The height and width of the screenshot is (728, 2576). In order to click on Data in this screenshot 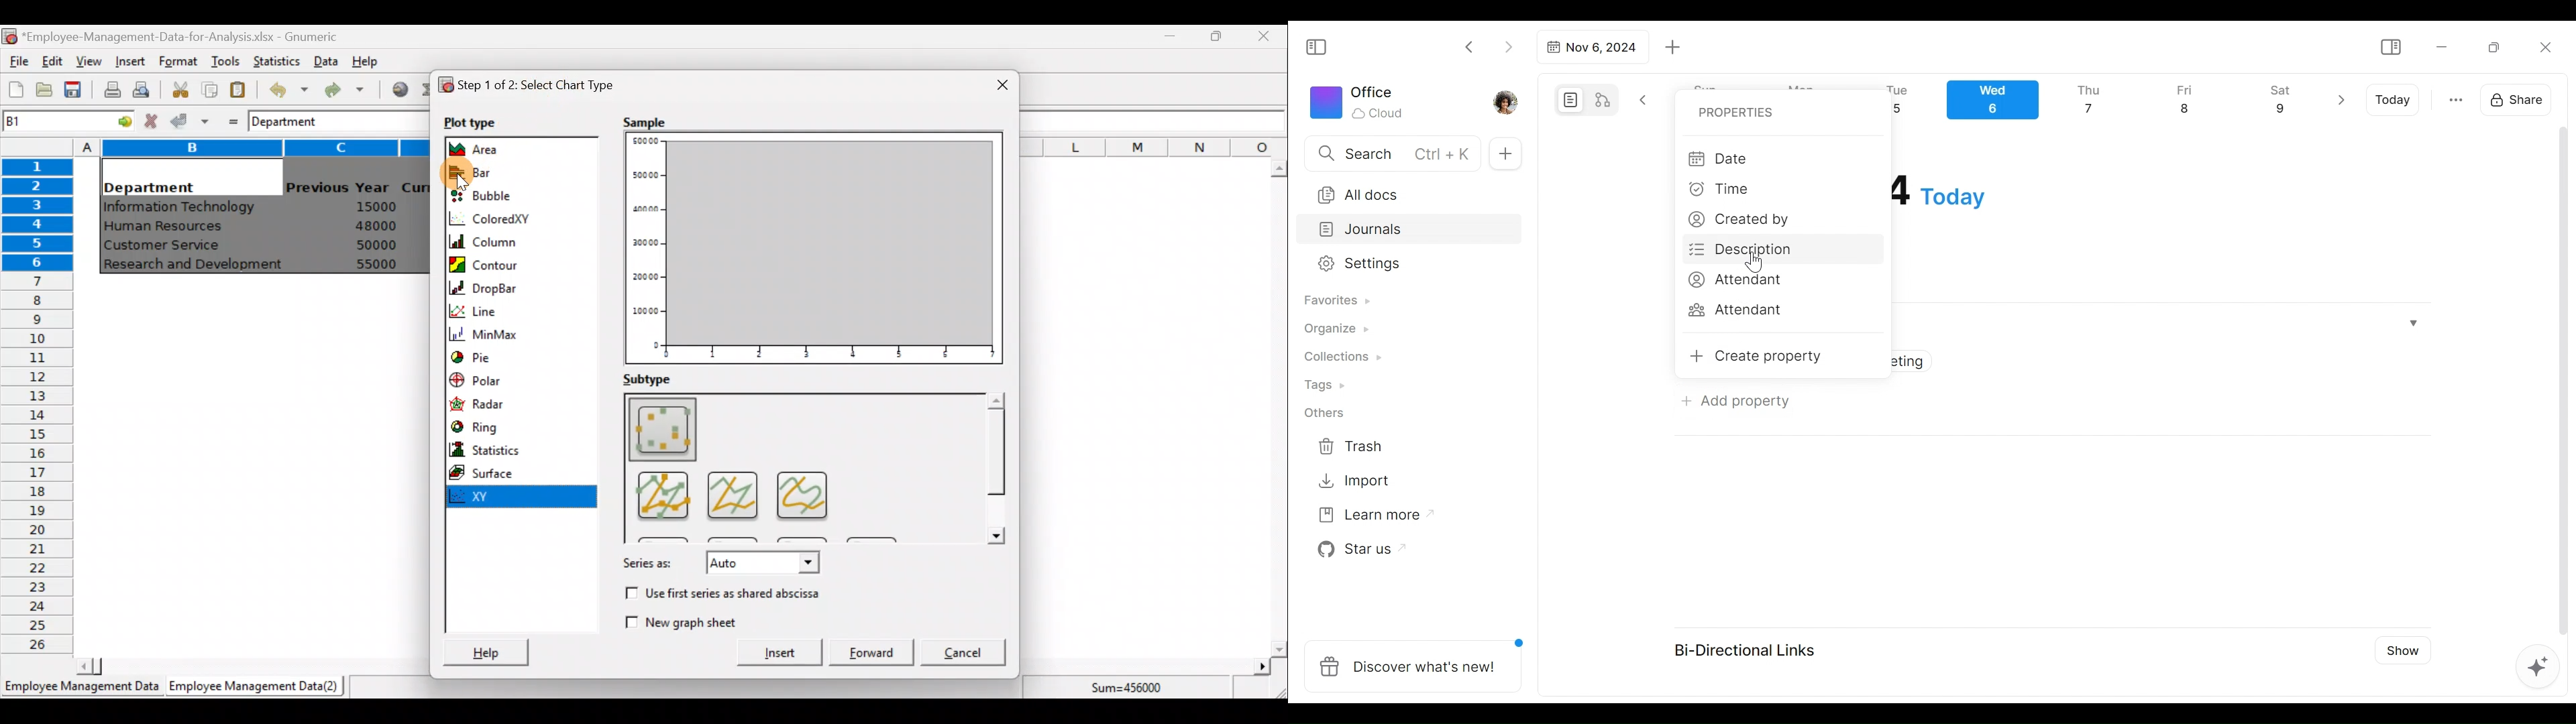, I will do `click(326, 61)`.